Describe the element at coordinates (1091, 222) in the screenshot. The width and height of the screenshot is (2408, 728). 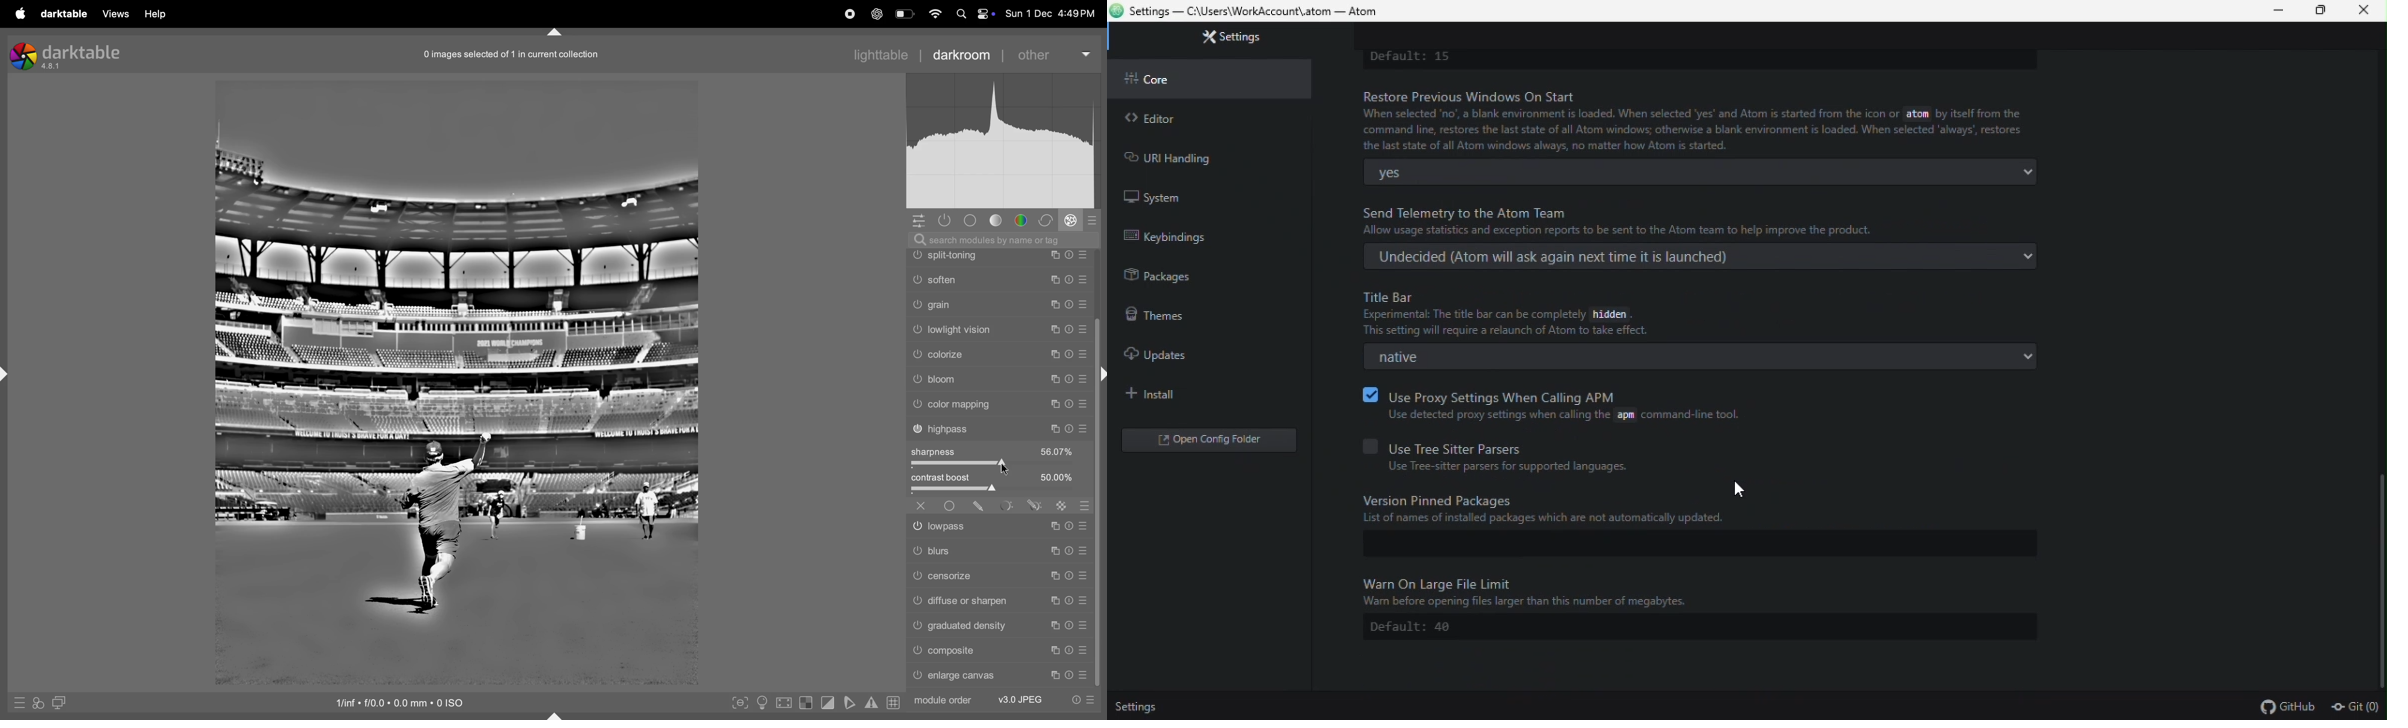
I see `presets` at that location.